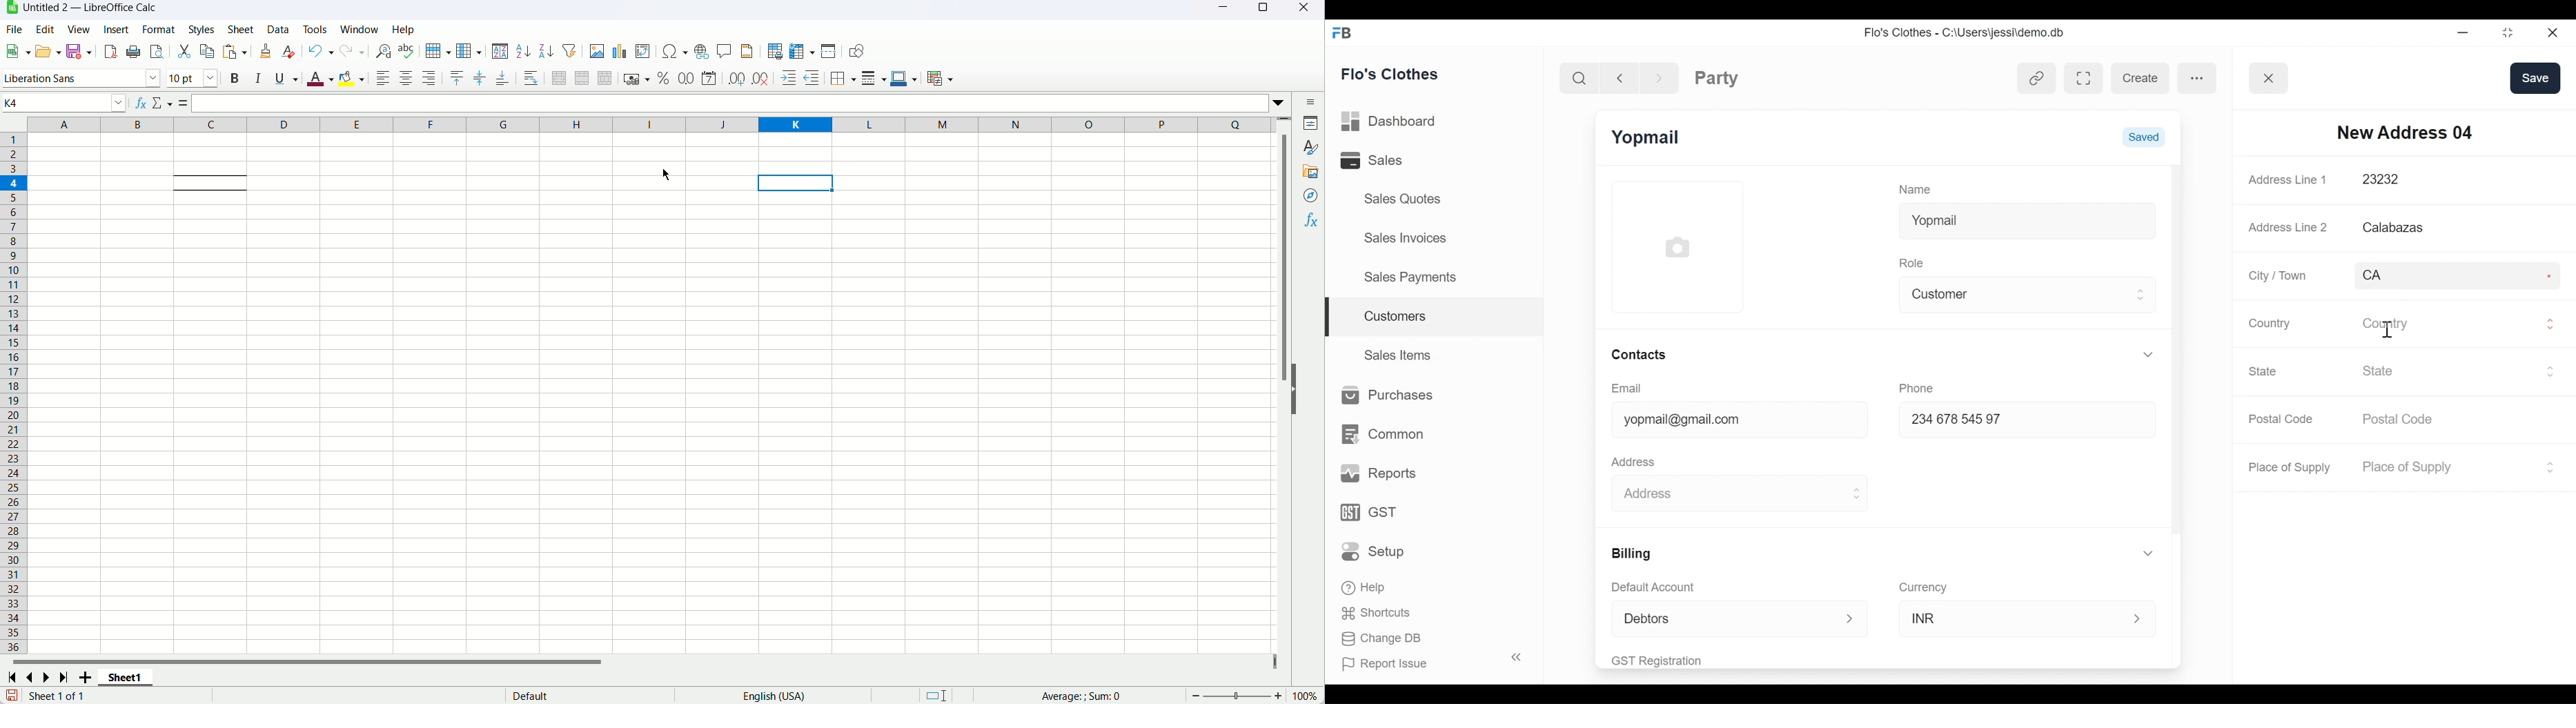 The height and width of the screenshot is (728, 2576). Describe the element at coordinates (1717, 78) in the screenshot. I see `Party` at that location.